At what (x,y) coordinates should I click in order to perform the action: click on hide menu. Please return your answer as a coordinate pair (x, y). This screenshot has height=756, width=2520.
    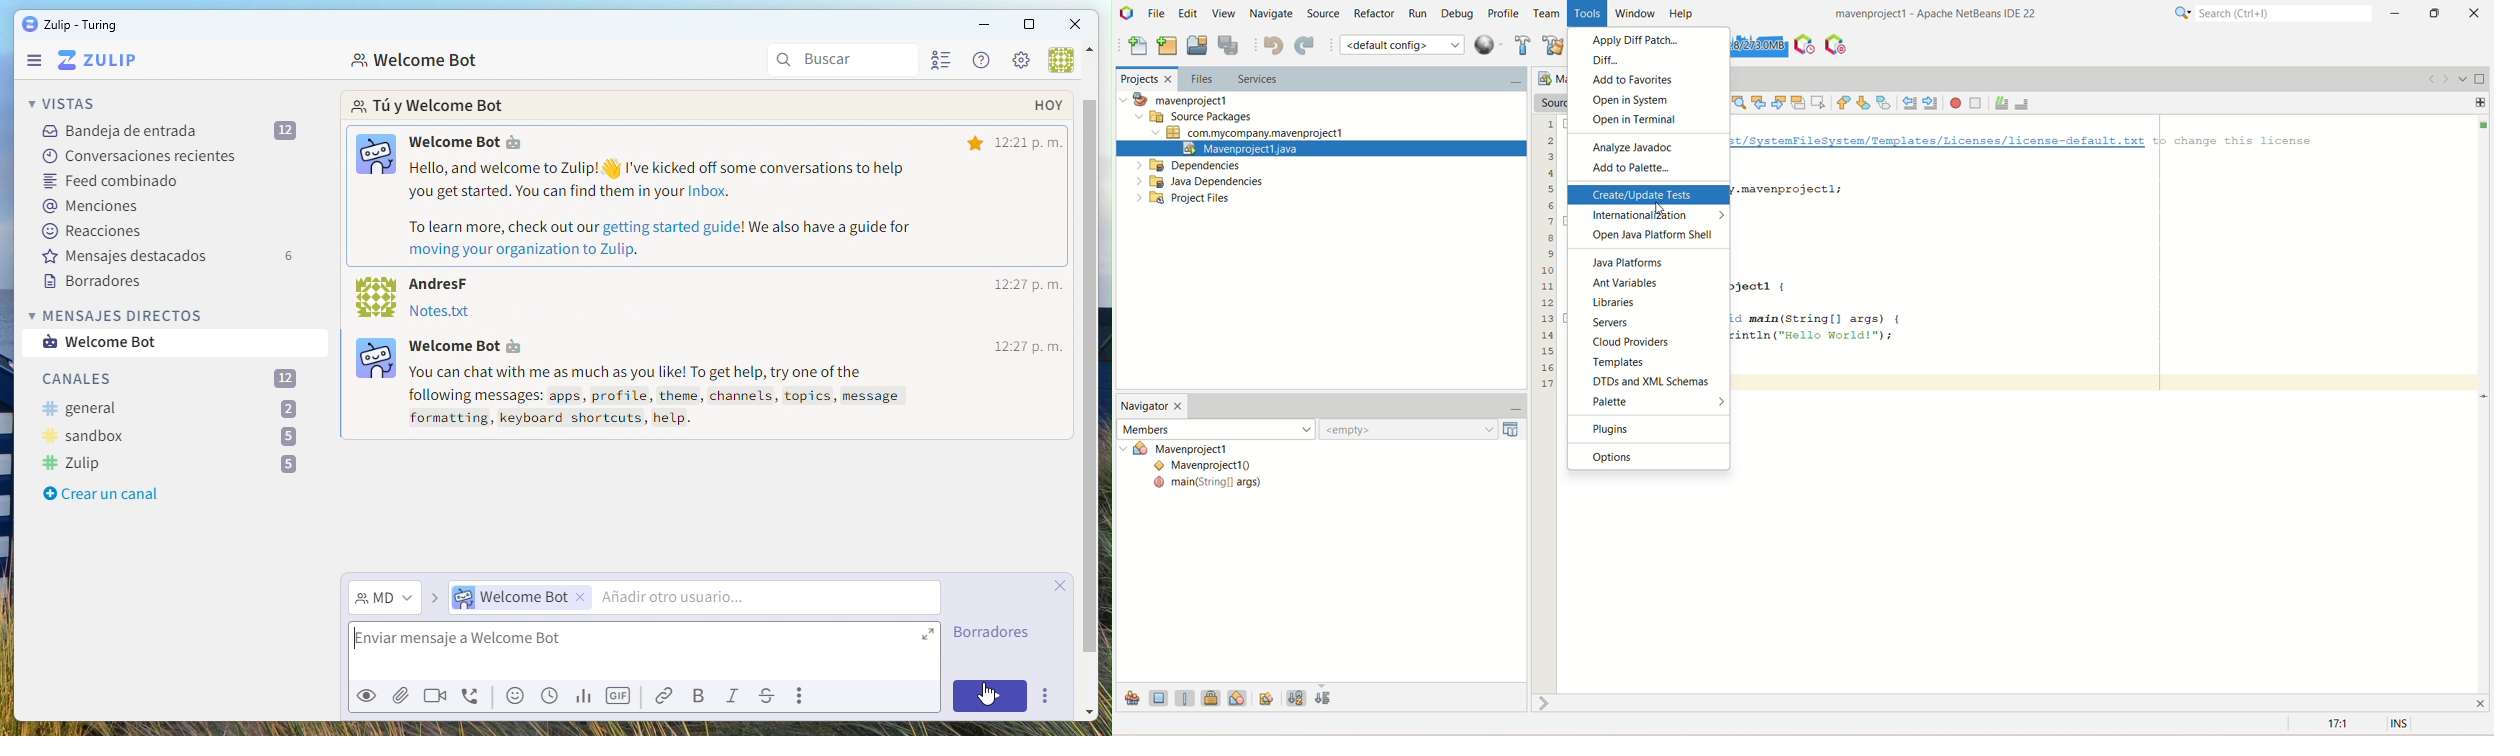
    Looking at the image, I should click on (1091, 52).